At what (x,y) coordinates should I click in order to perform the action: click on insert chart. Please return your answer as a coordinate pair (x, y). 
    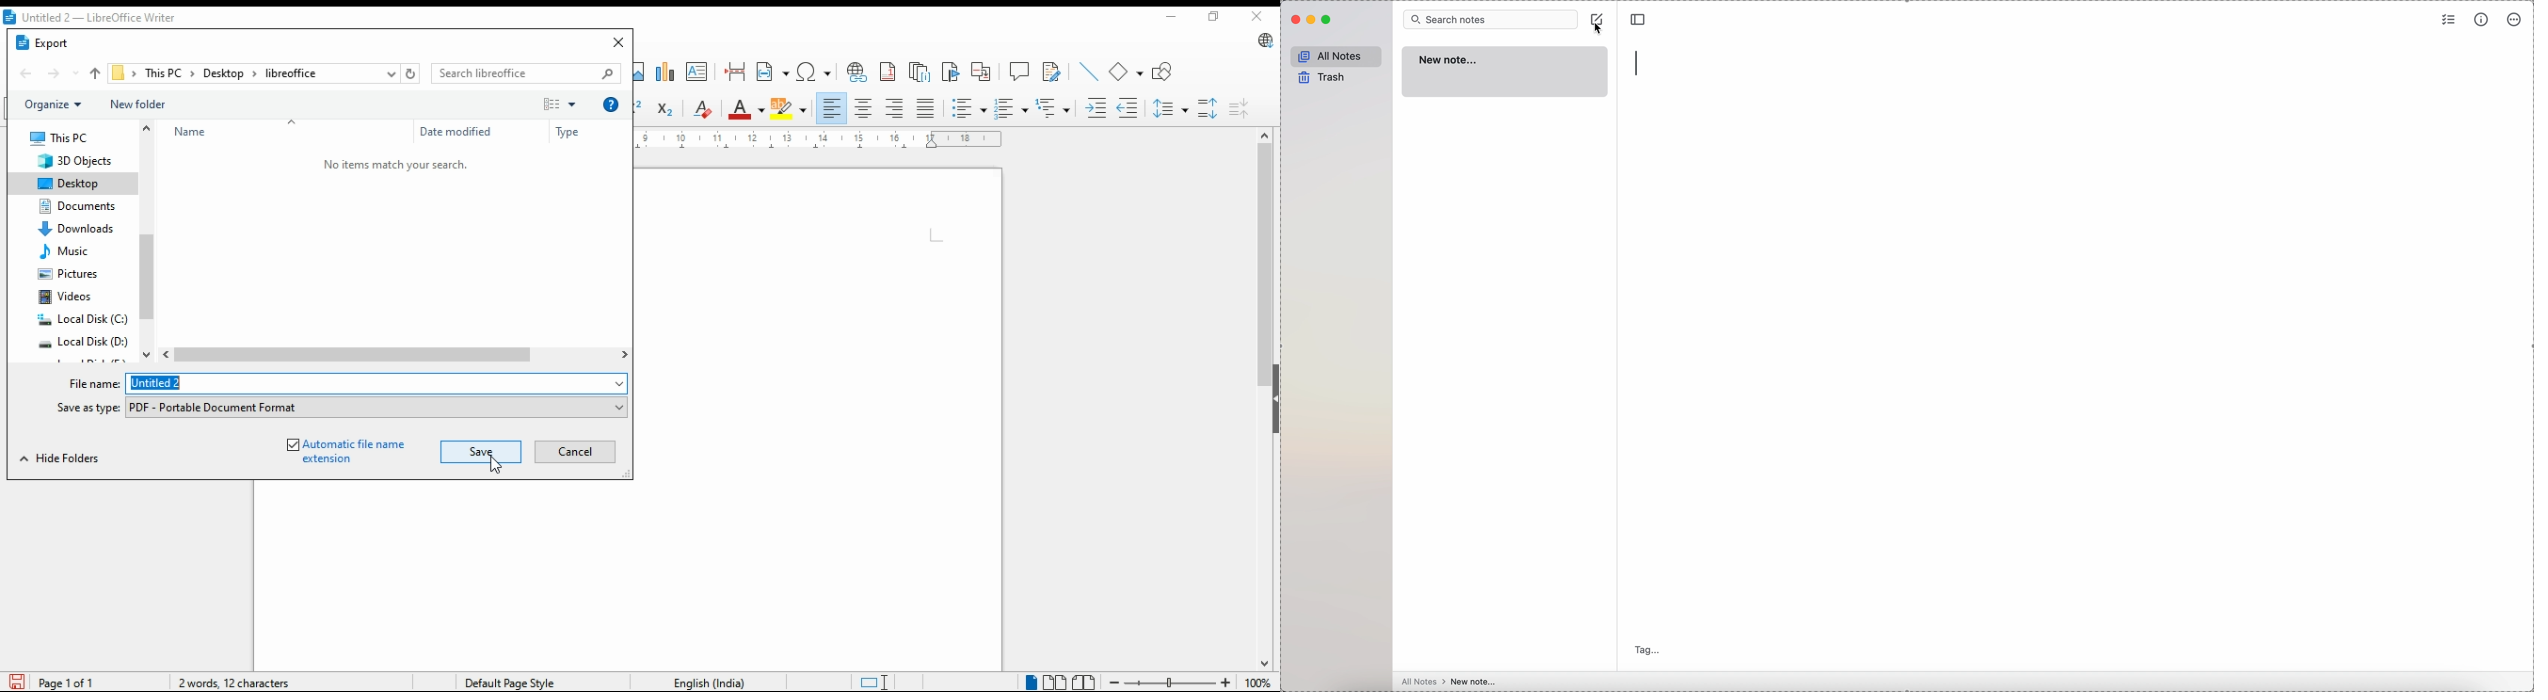
    Looking at the image, I should click on (667, 70).